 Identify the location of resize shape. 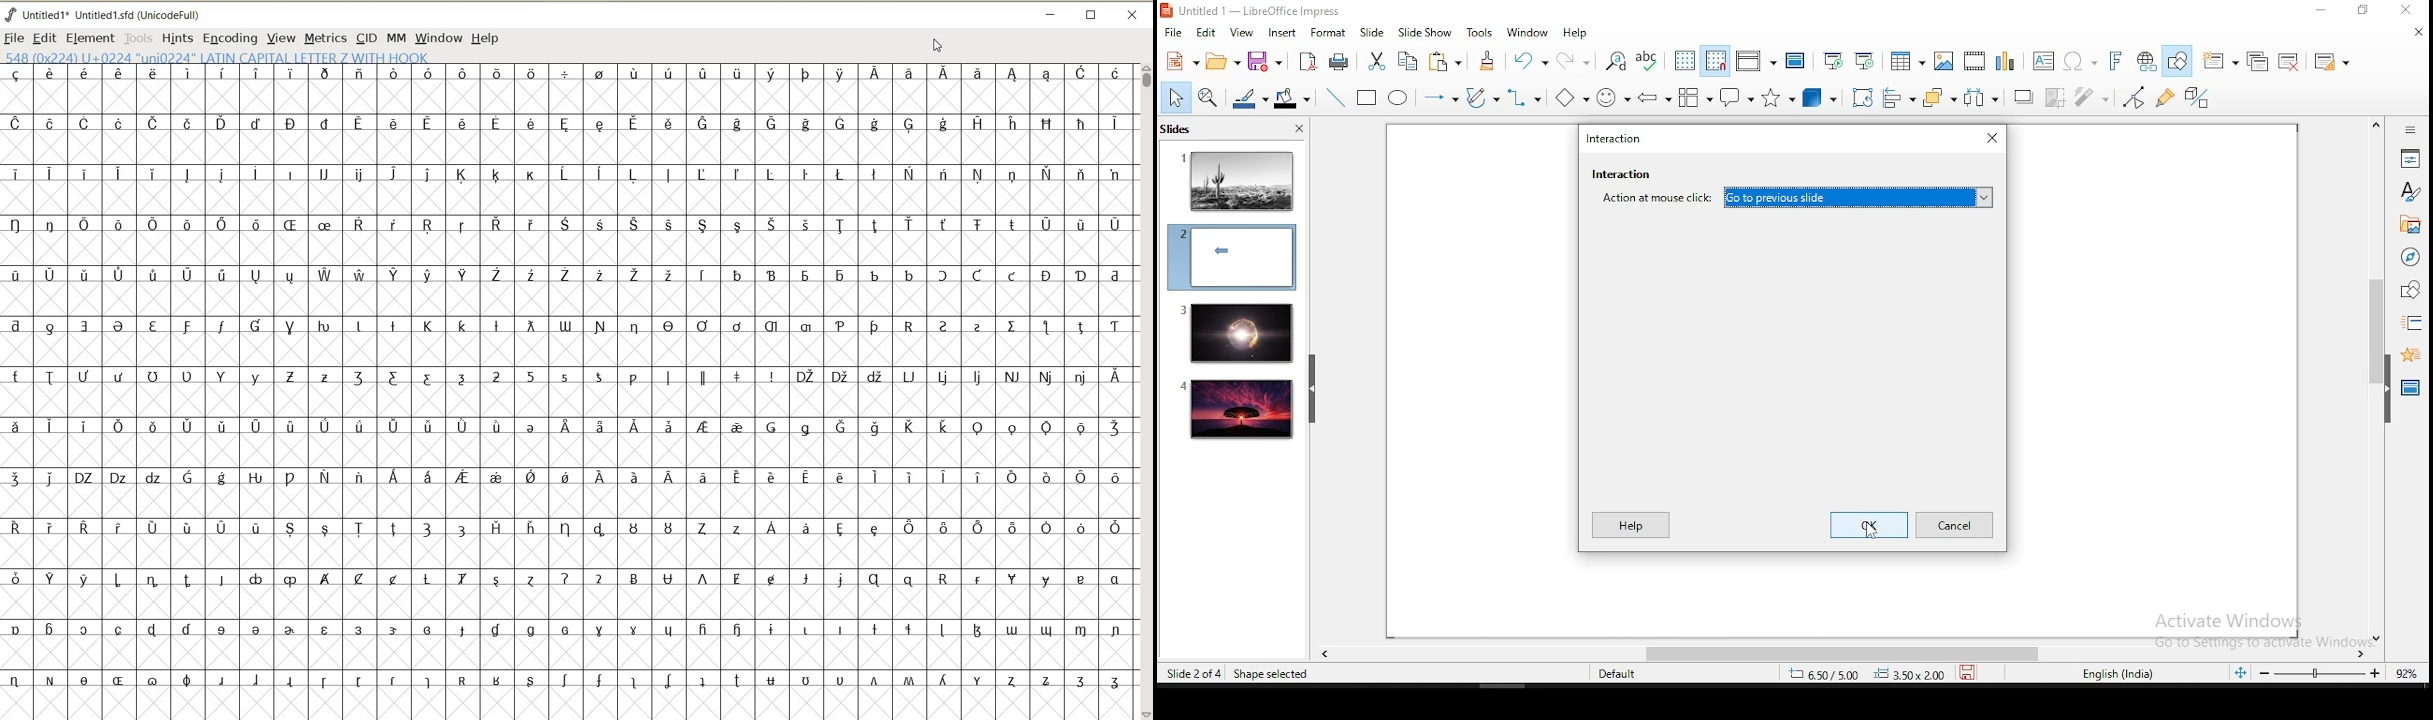
(1270, 673).